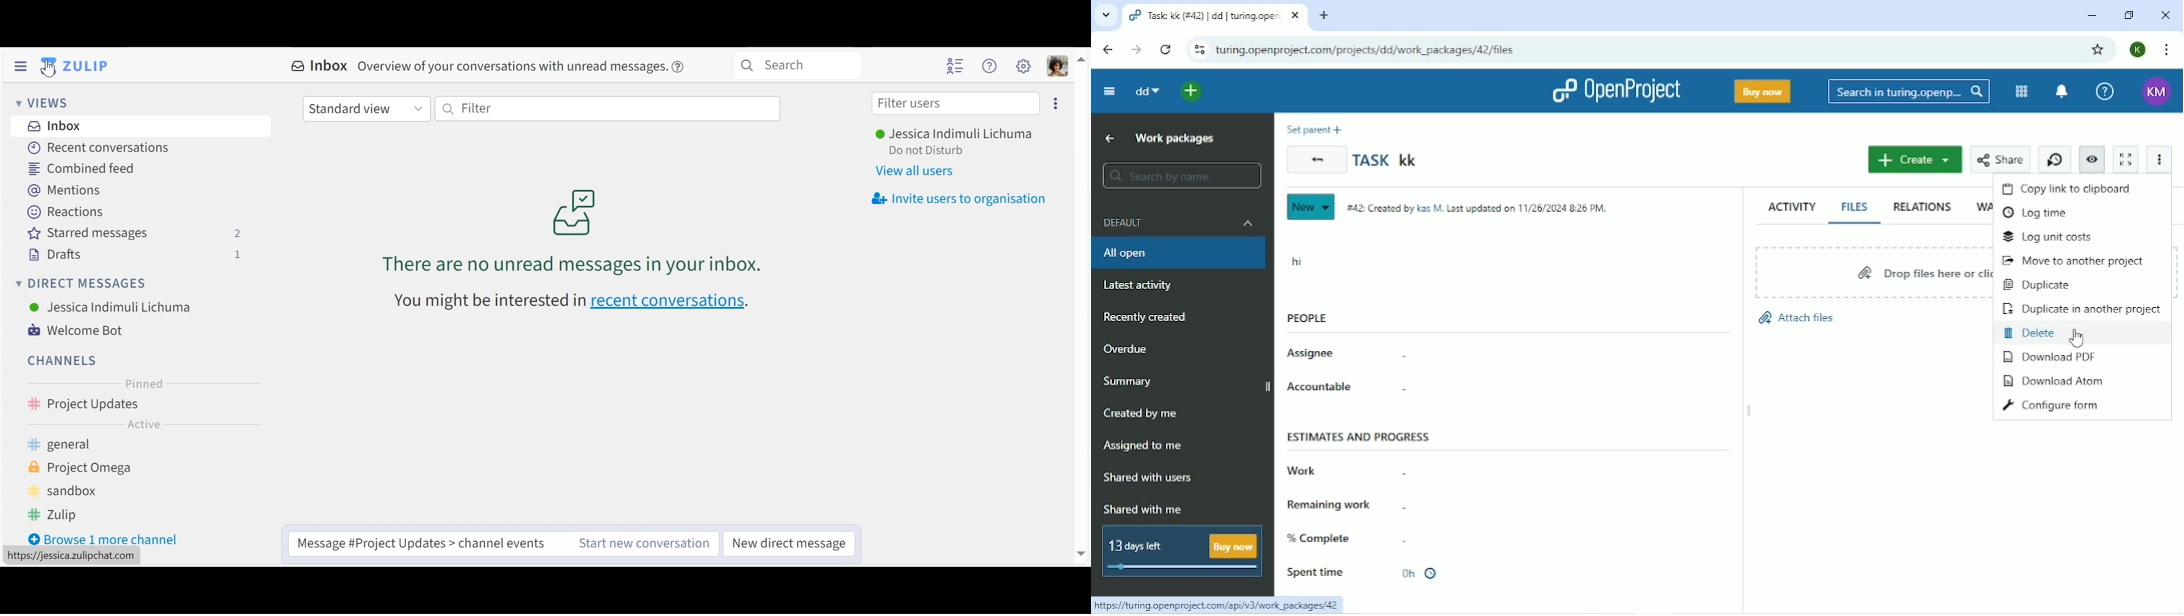  What do you see at coordinates (368, 110) in the screenshot?
I see `Standard View` at bounding box center [368, 110].